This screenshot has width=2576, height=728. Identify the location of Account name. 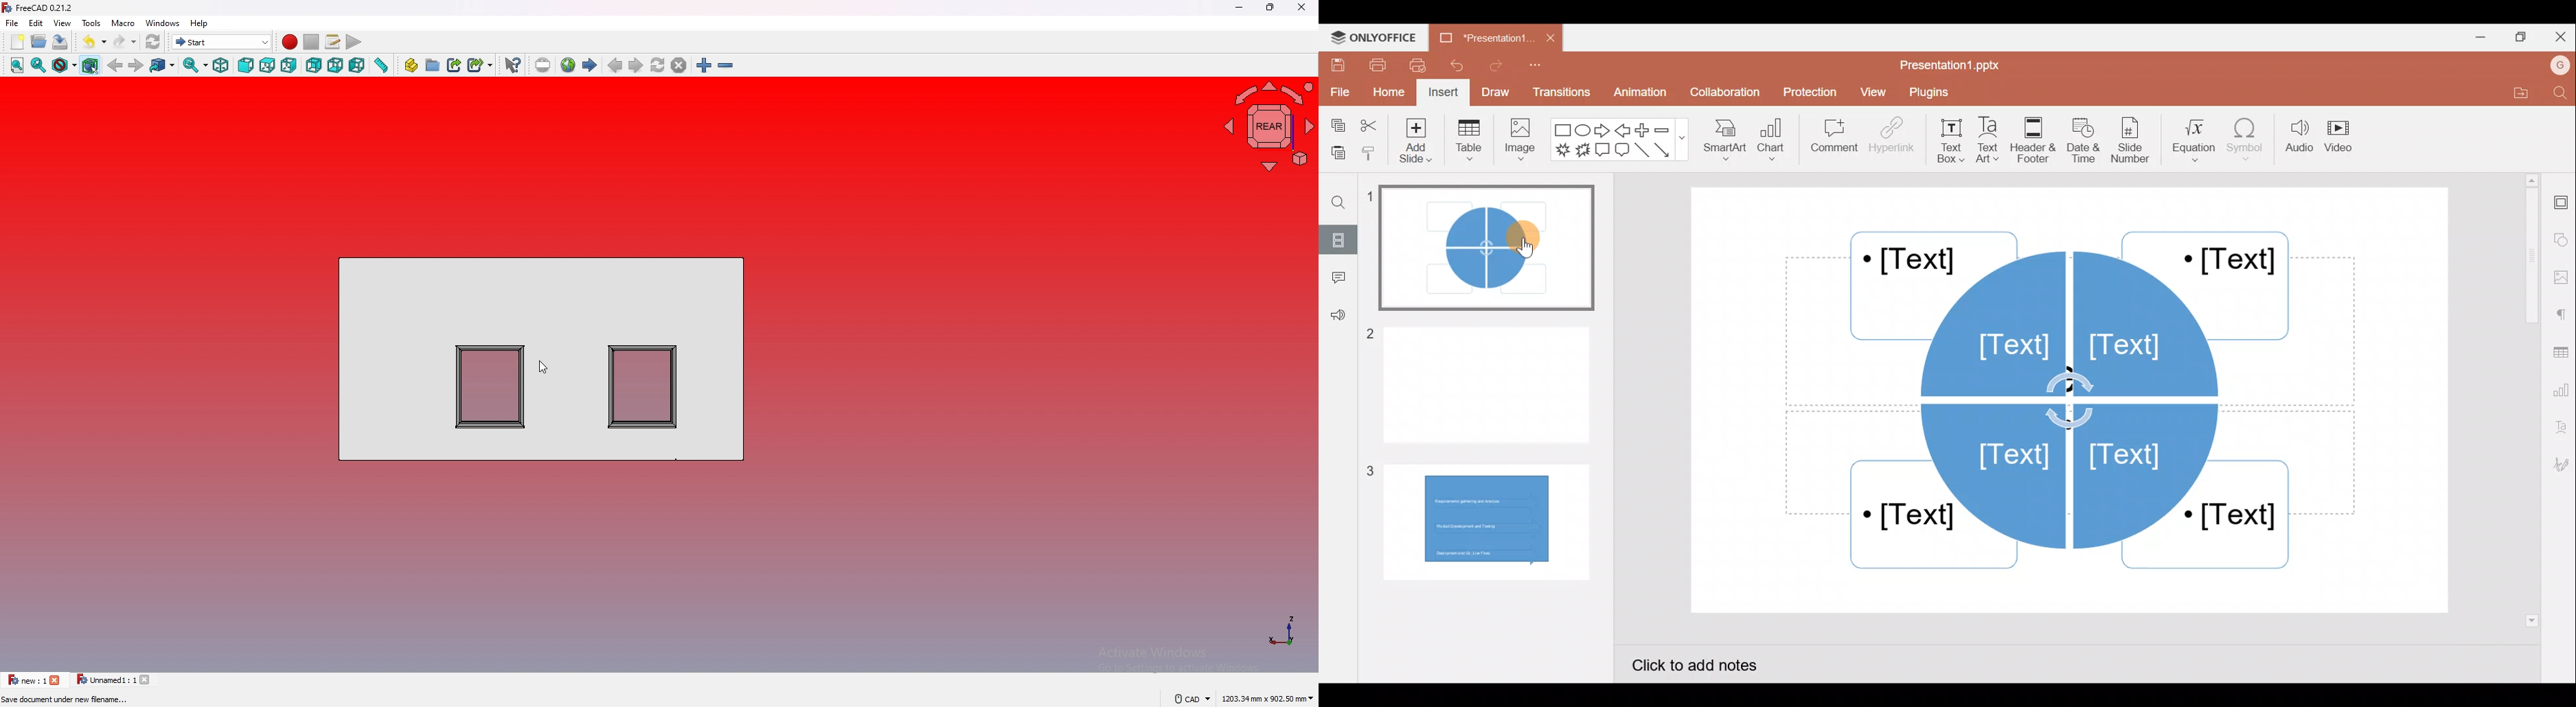
(2555, 67).